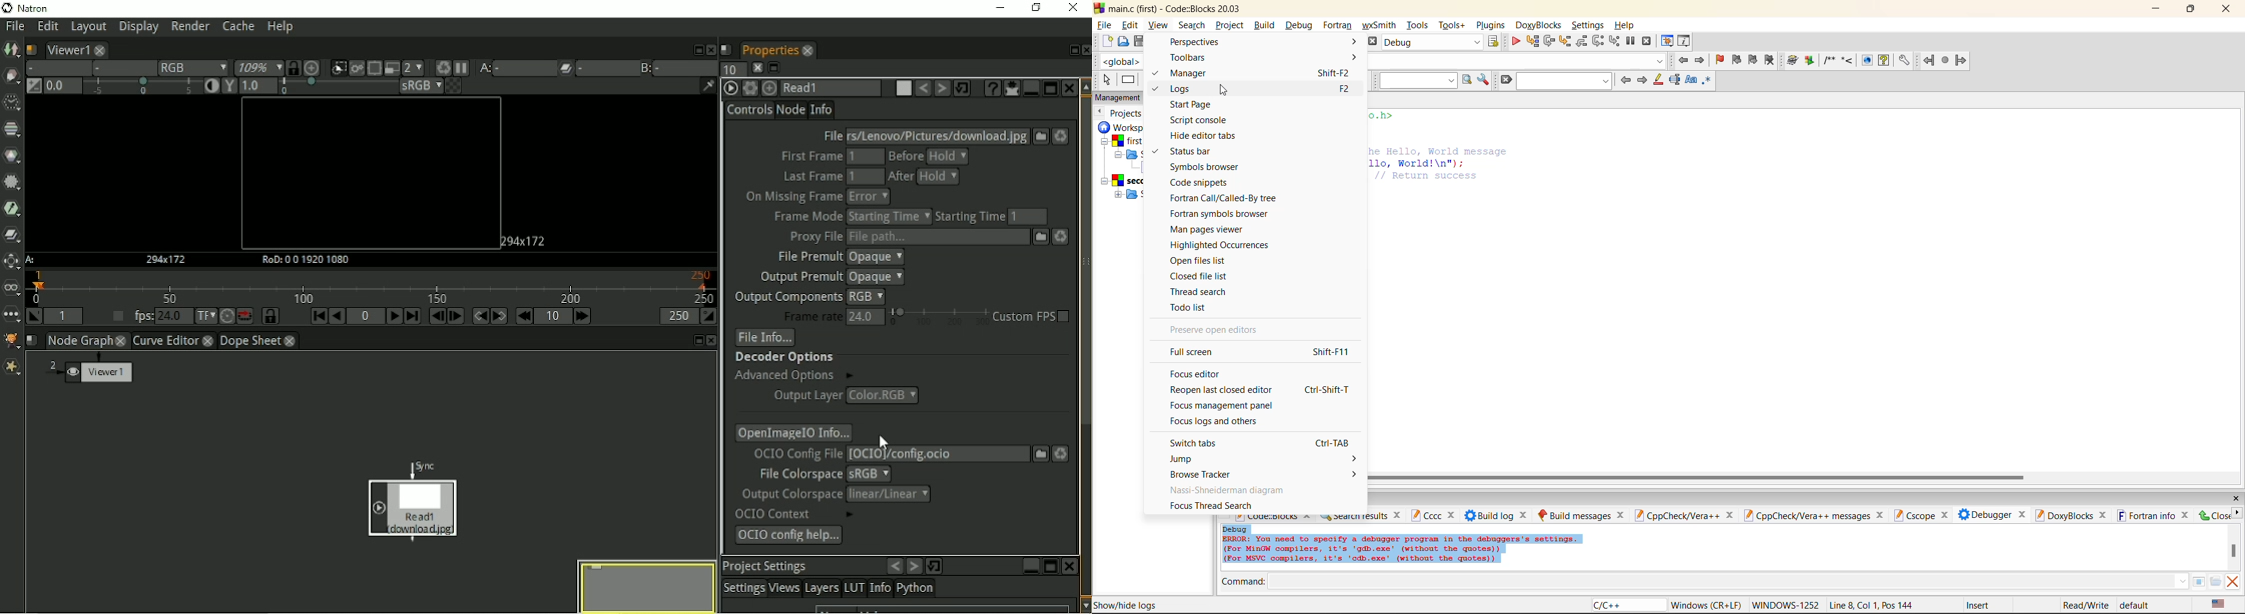 The height and width of the screenshot is (616, 2268). What do you see at coordinates (2238, 513) in the screenshot?
I see `next` at bounding box center [2238, 513].